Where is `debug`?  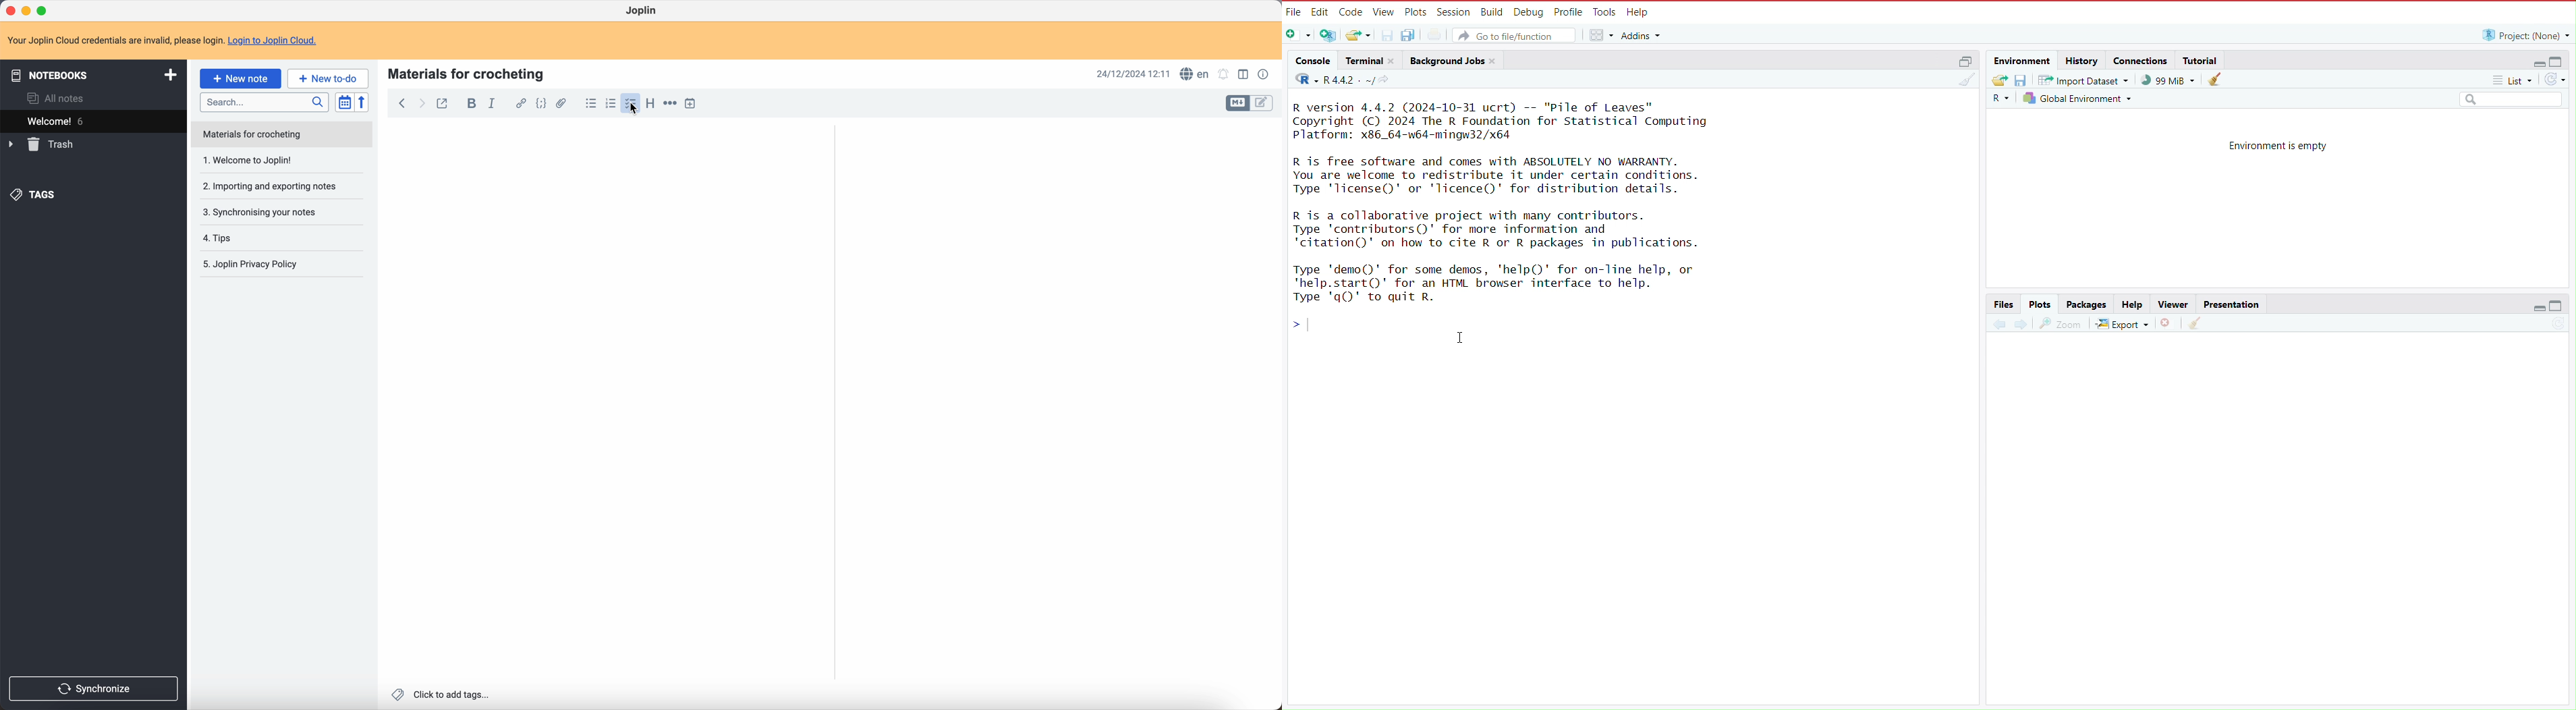
debug is located at coordinates (1528, 10).